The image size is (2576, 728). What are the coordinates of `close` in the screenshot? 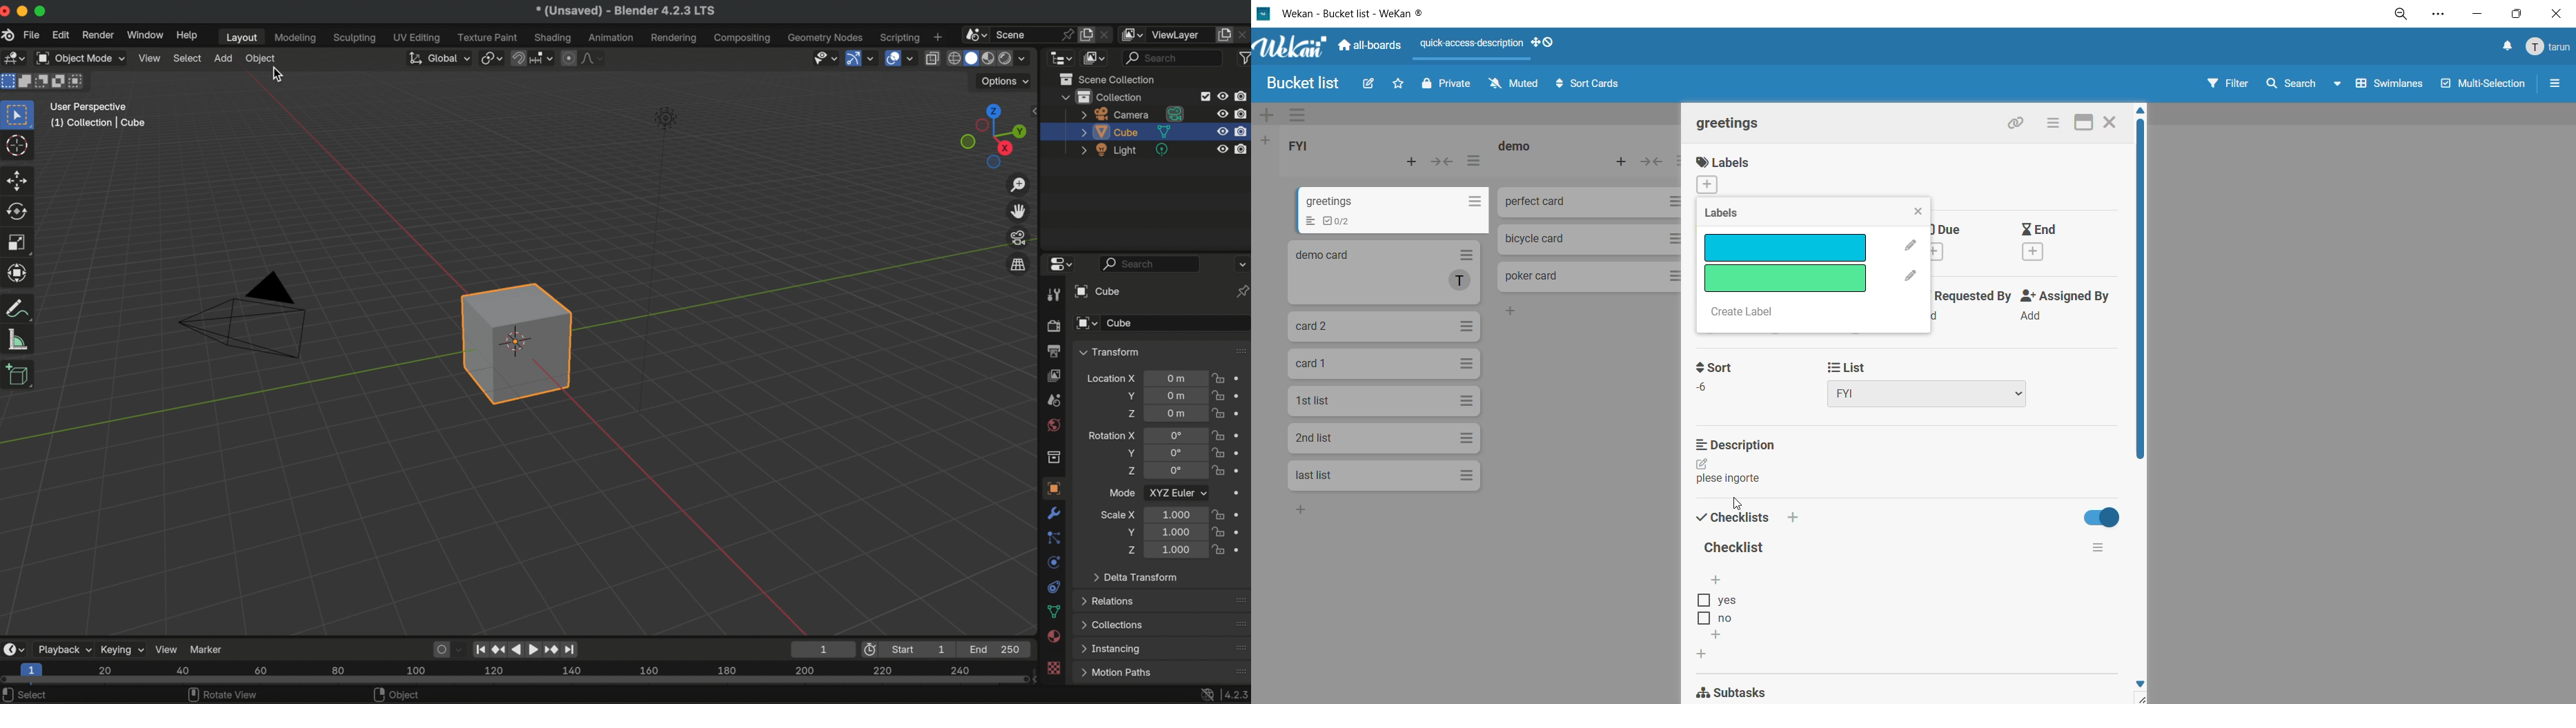 It's located at (1920, 213).